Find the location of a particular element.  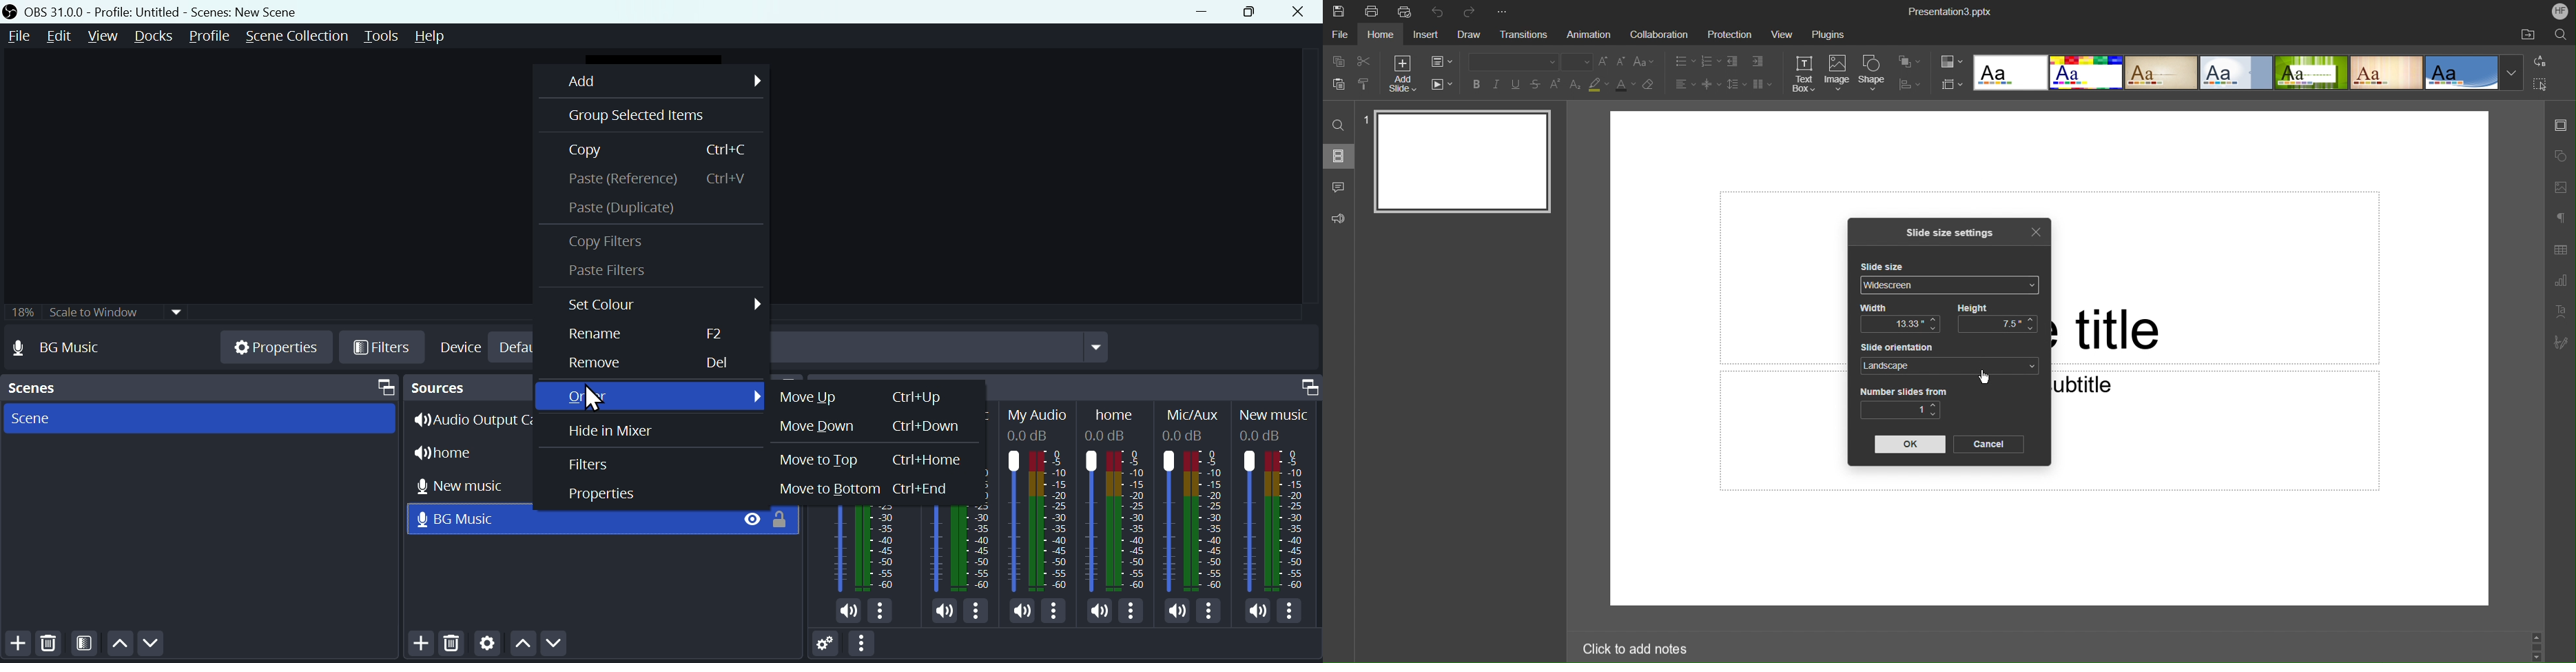

Maximise is located at coordinates (1250, 10).